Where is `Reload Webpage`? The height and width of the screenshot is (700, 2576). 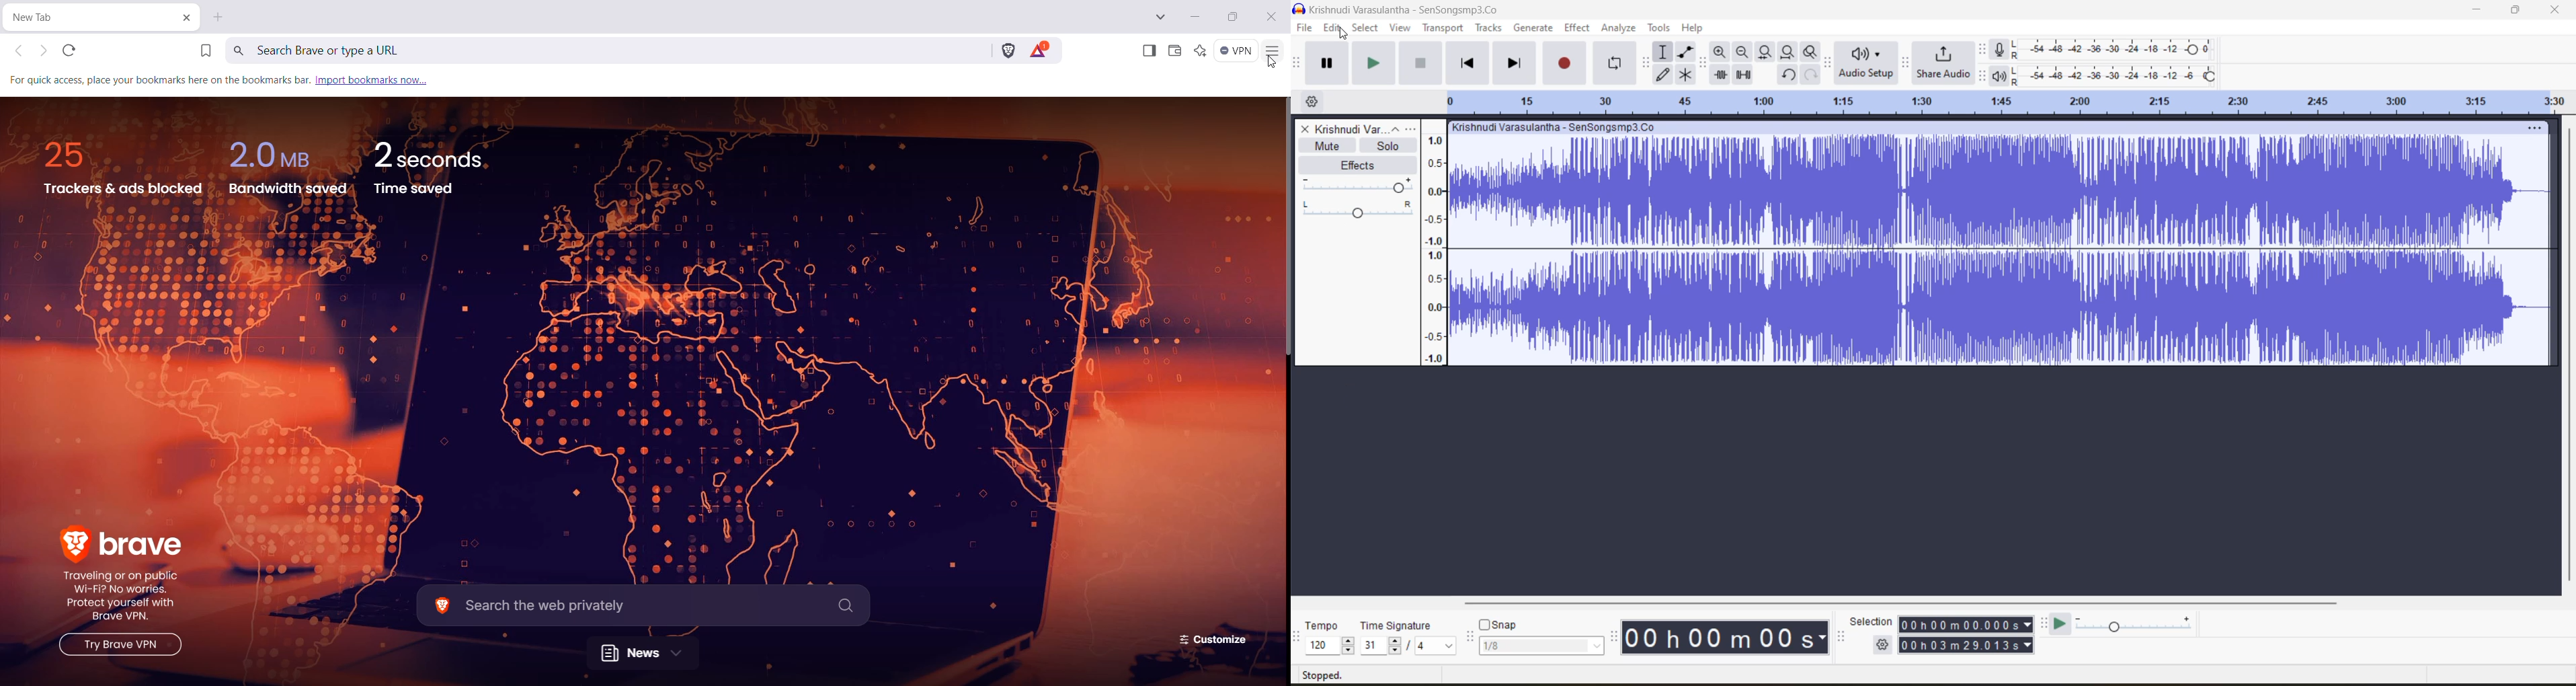 Reload Webpage is located at coordinates (70, 50).